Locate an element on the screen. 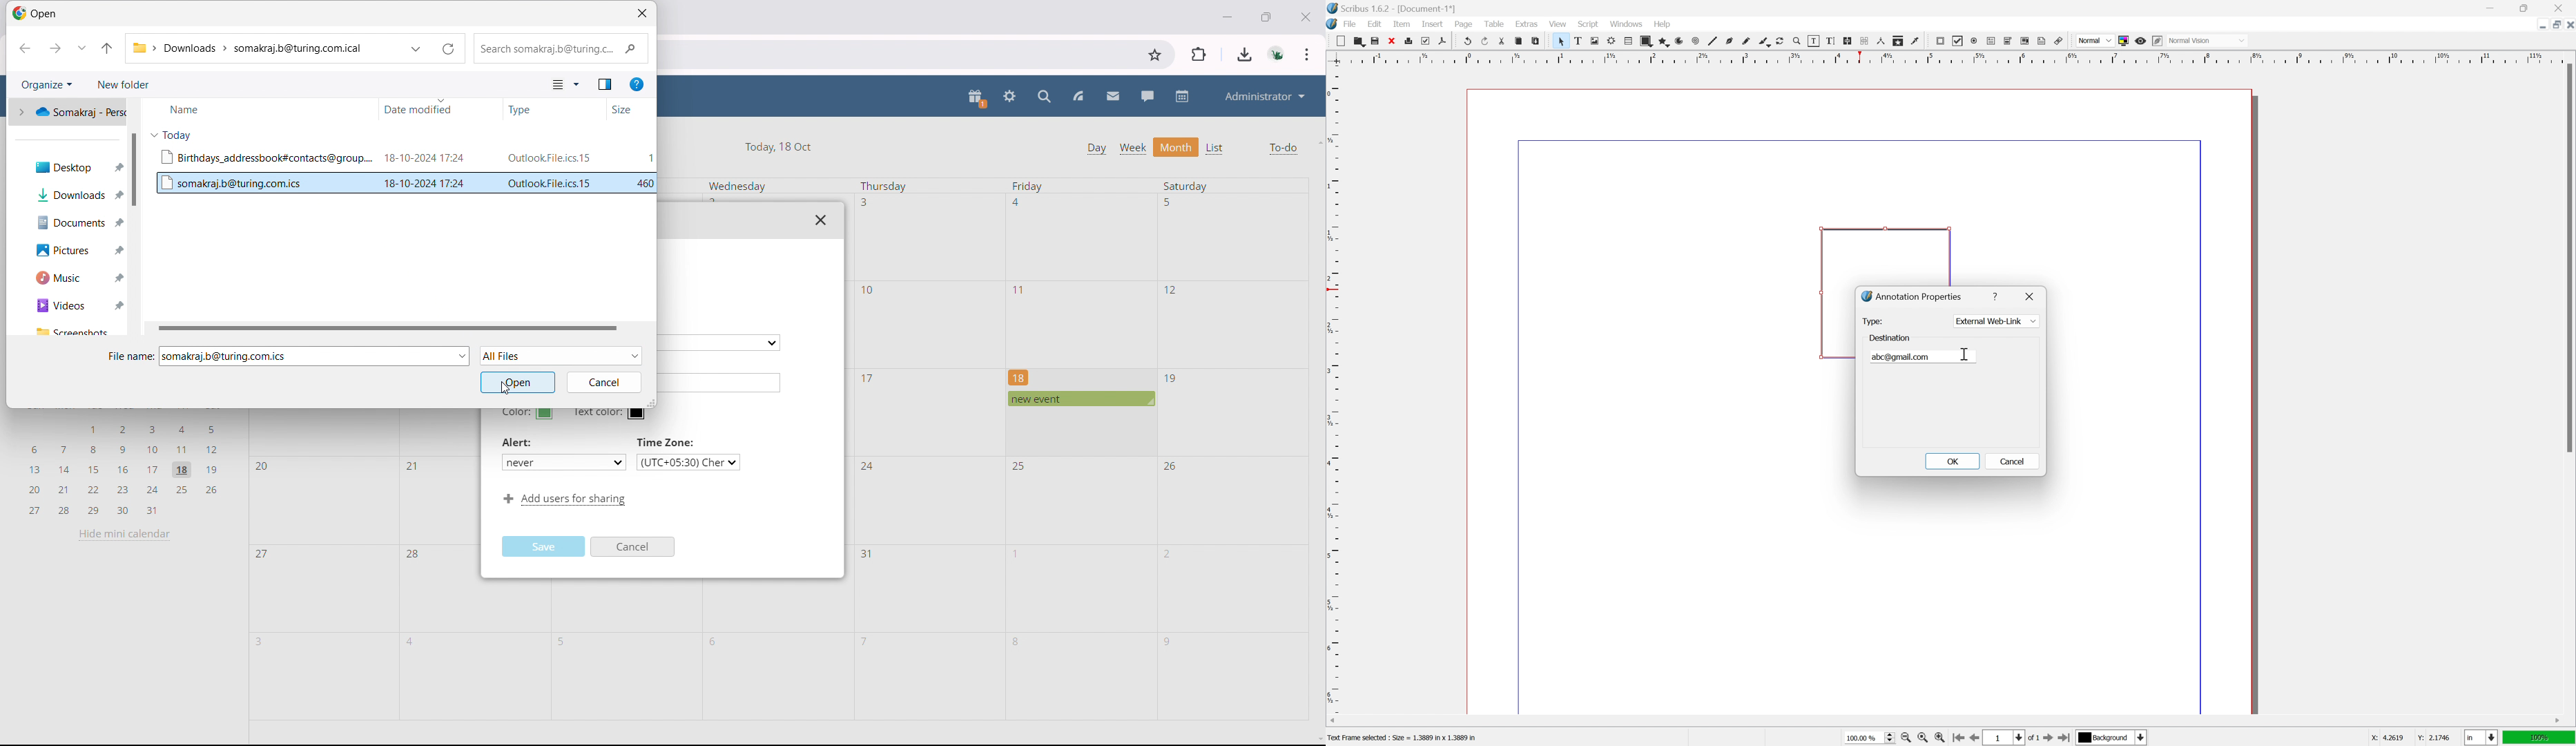 Image resolution: width=2576 pixels, height=756 pixels. eye dropper is located at coordinates (1916, 41).